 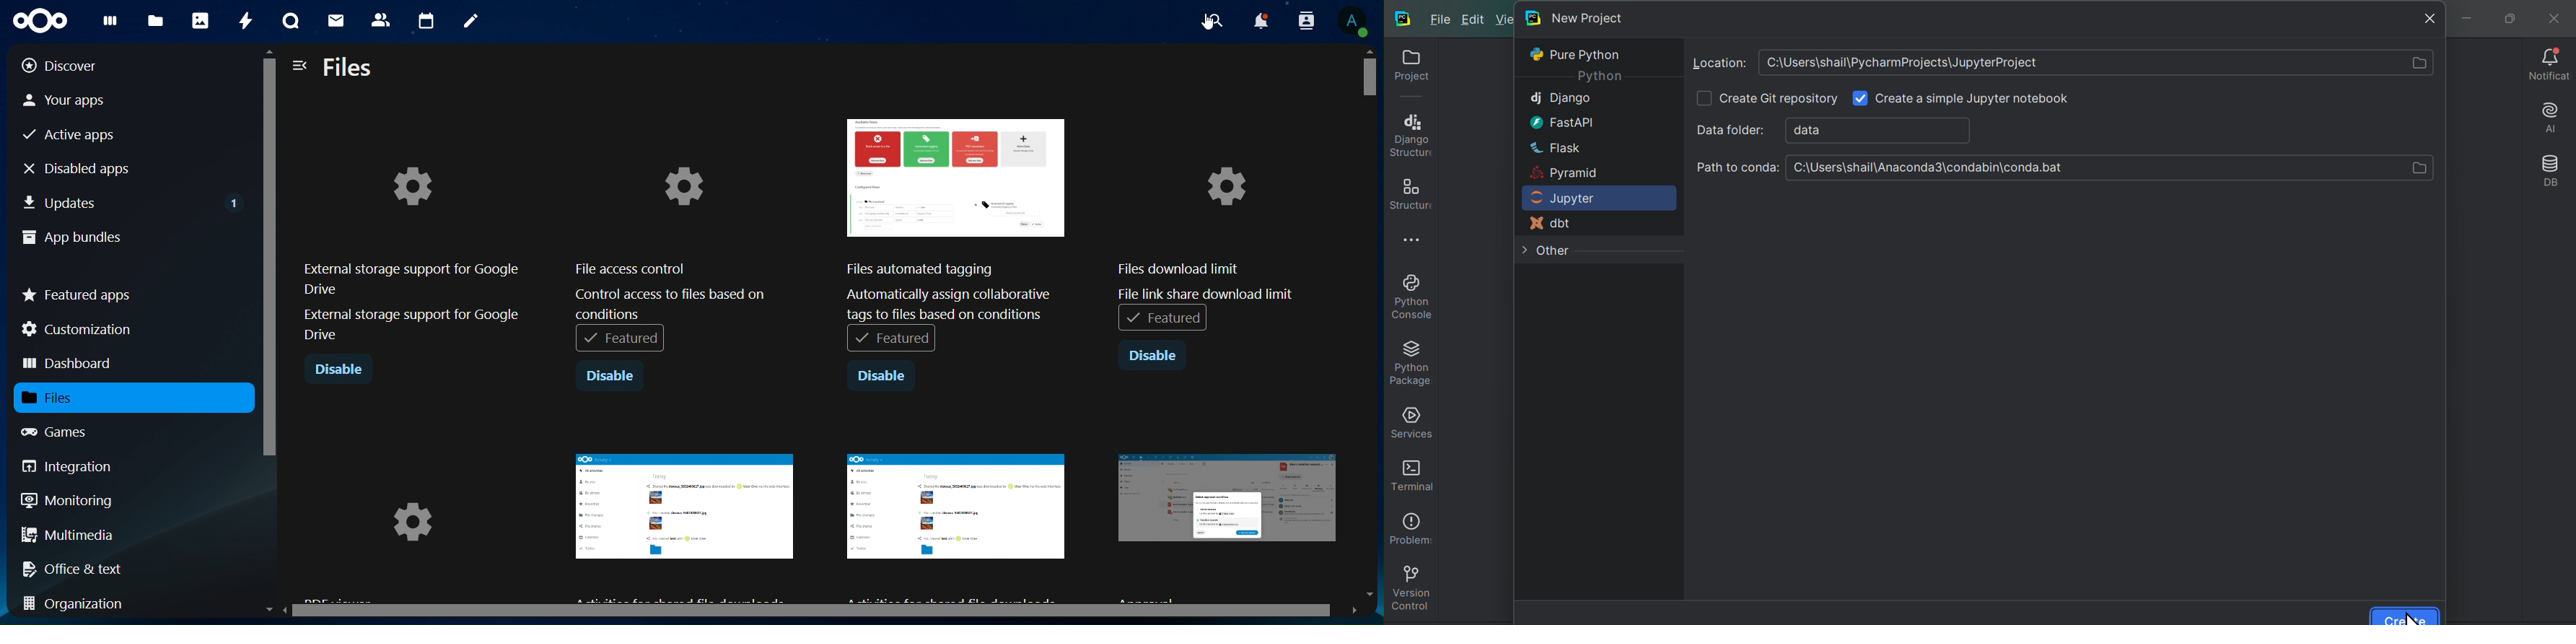 What do you see at coordinates (880, 377) in the screenshot?
I see `disable` at bounding box center [880, 377].